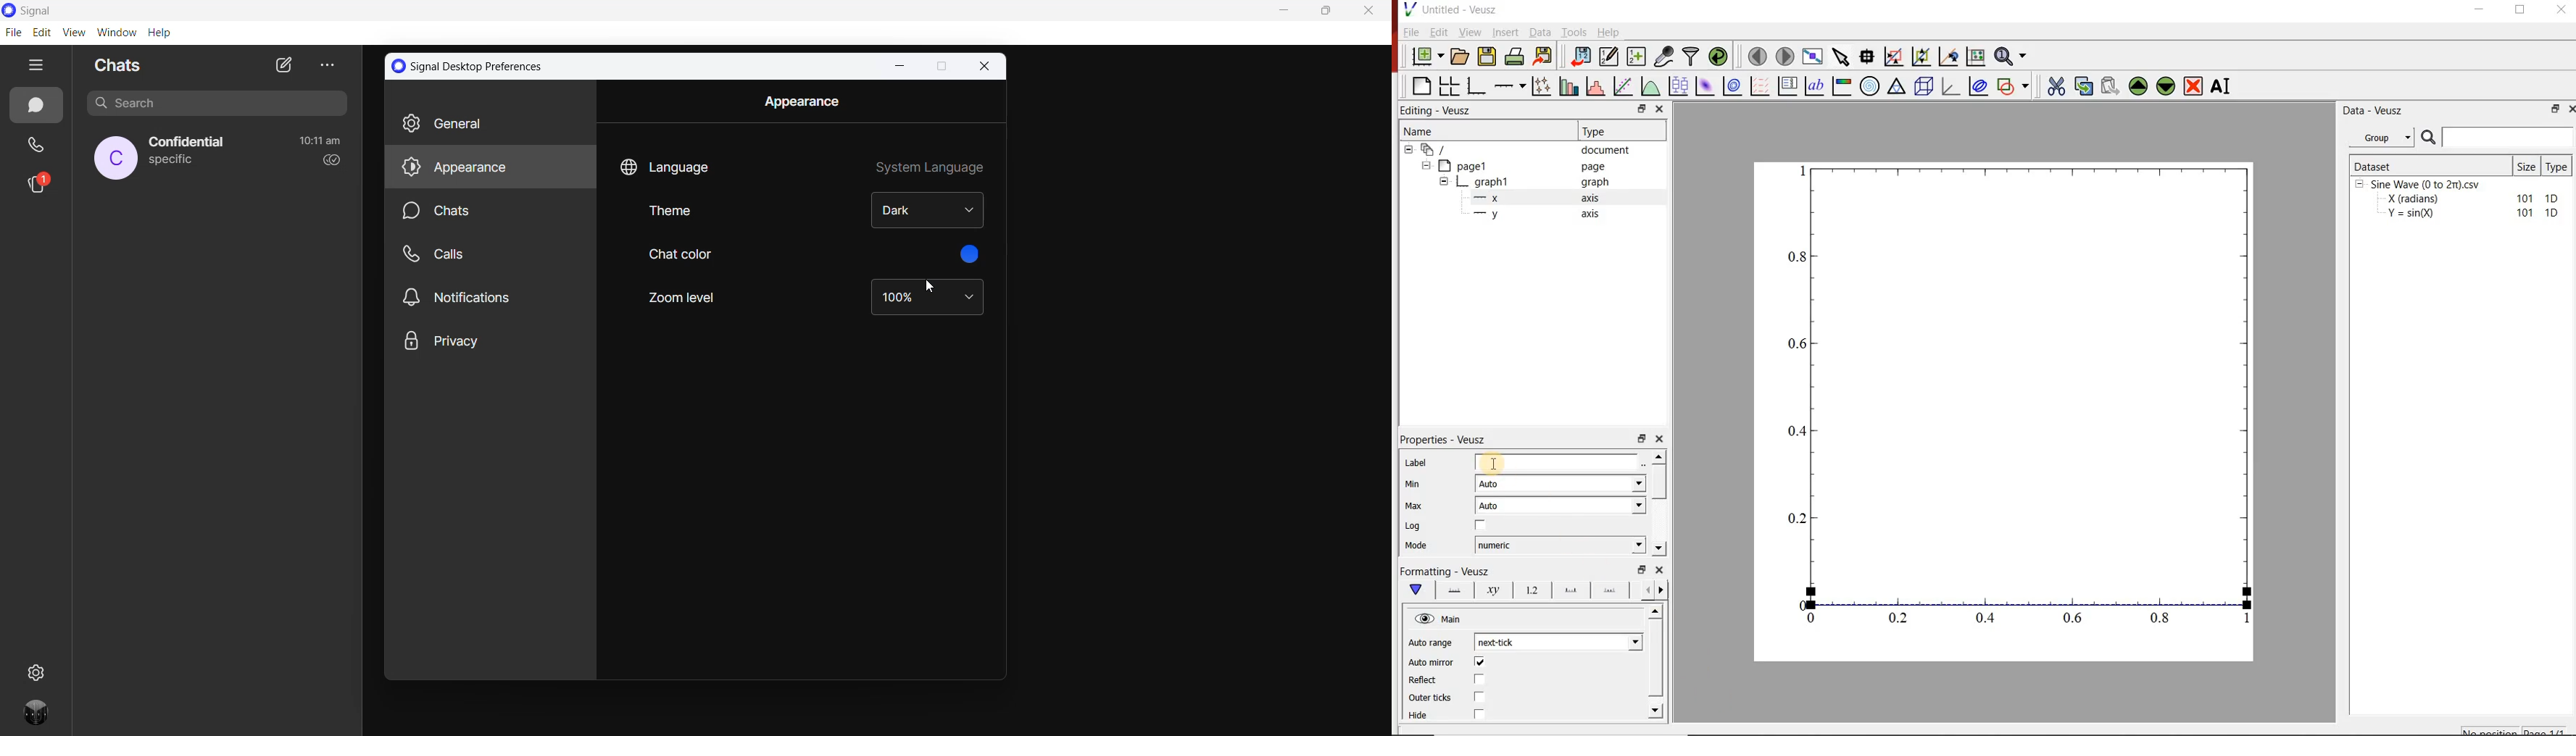  What do you see at coordinates (13, 32) in the screenshot?
I see `file` at bounding box center [13, 32].